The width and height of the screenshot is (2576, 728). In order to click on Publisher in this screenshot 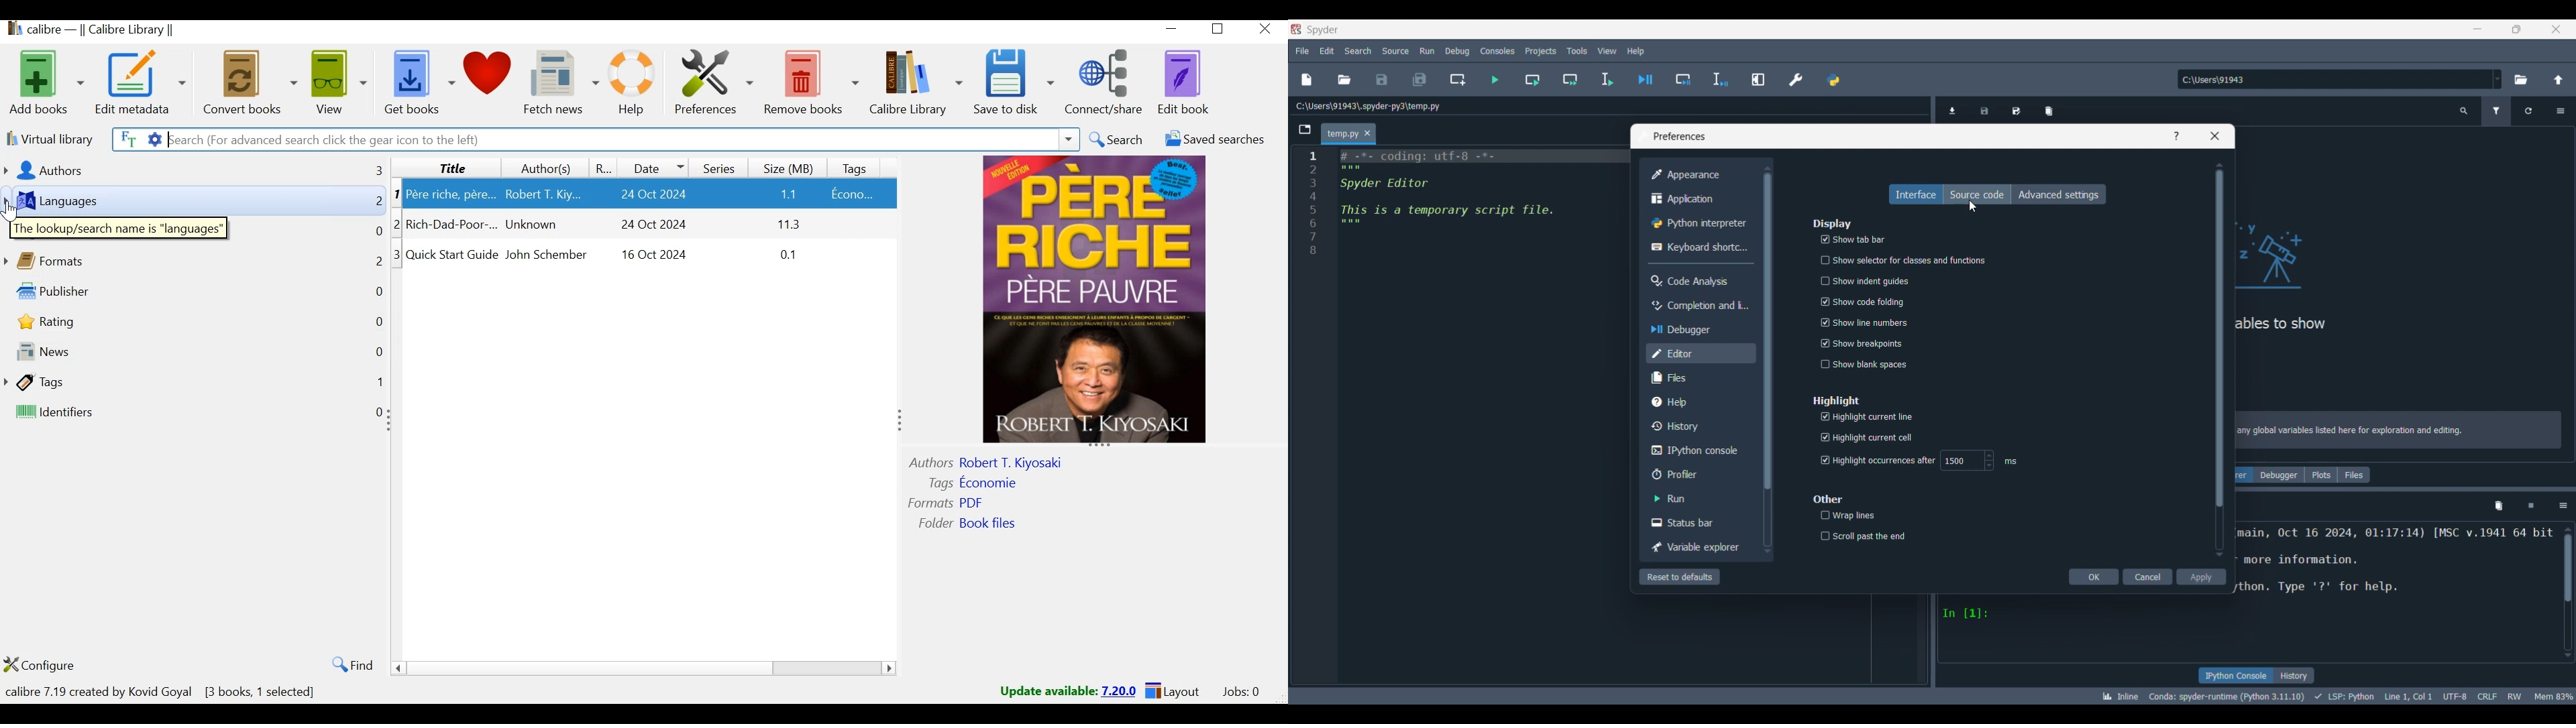, I will do `click(102, 291)`.